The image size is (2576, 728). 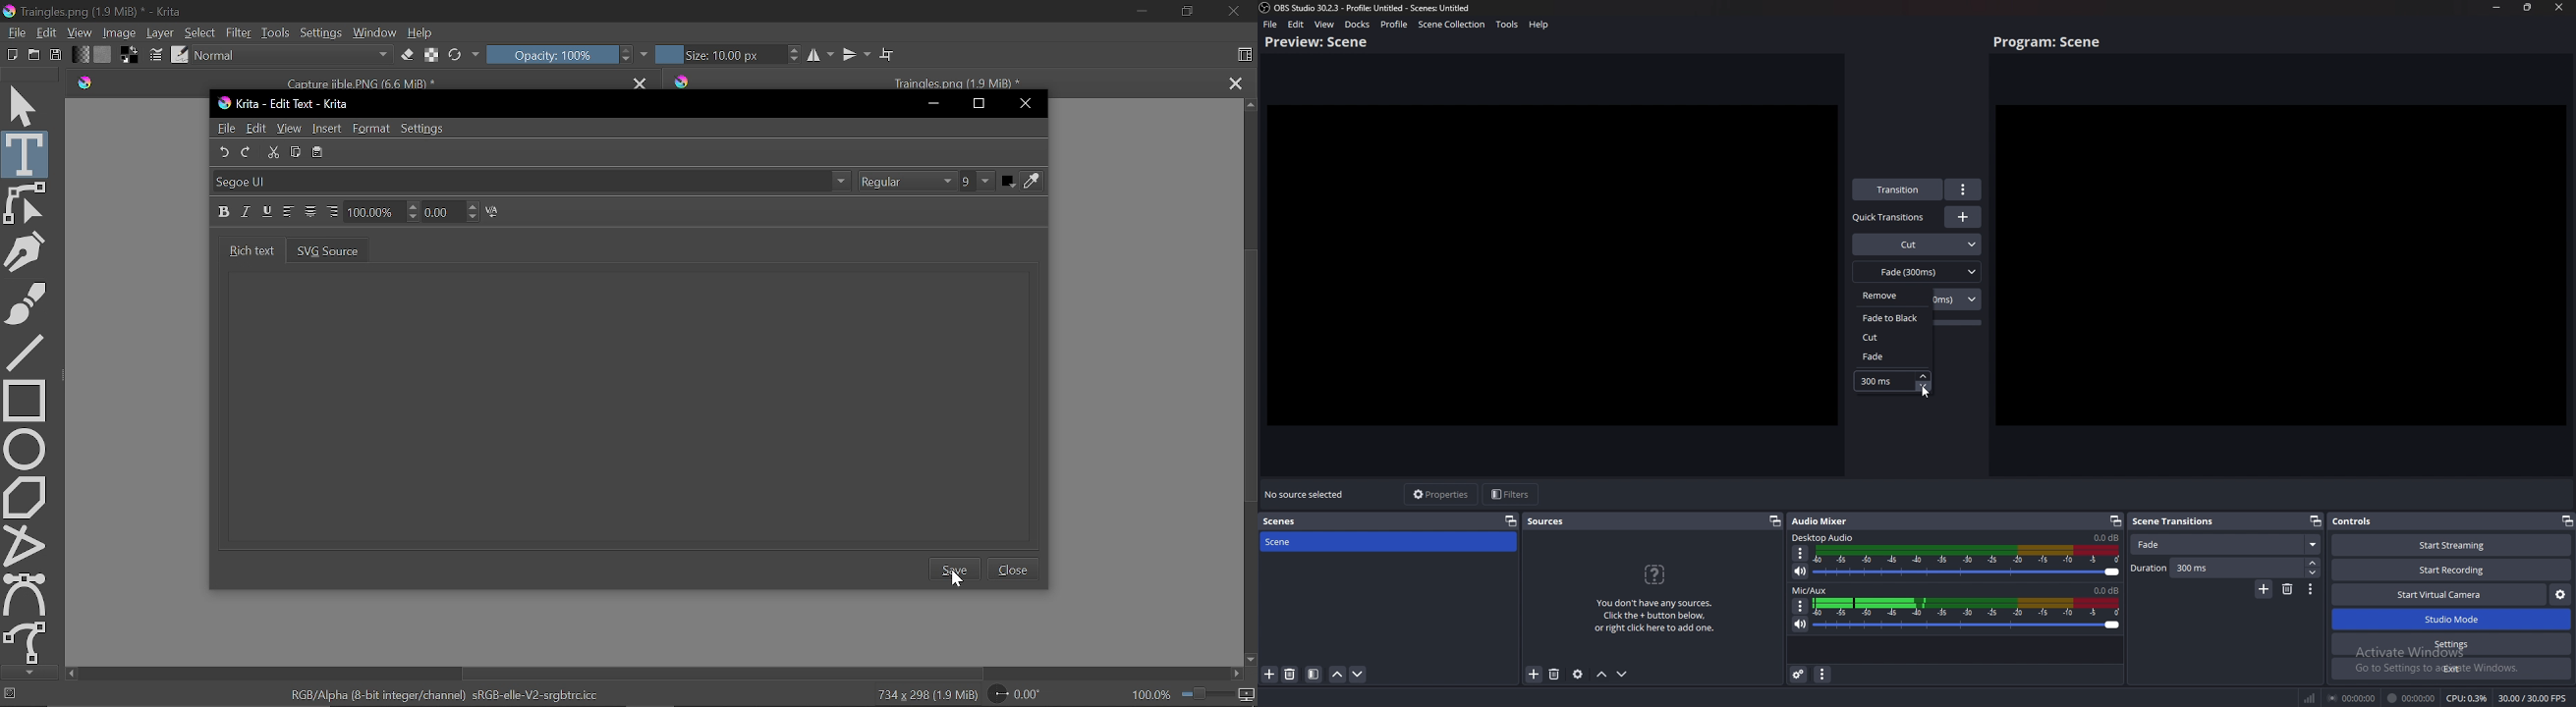 I want to click on increase fade timer, so click(x=1923, y=377).